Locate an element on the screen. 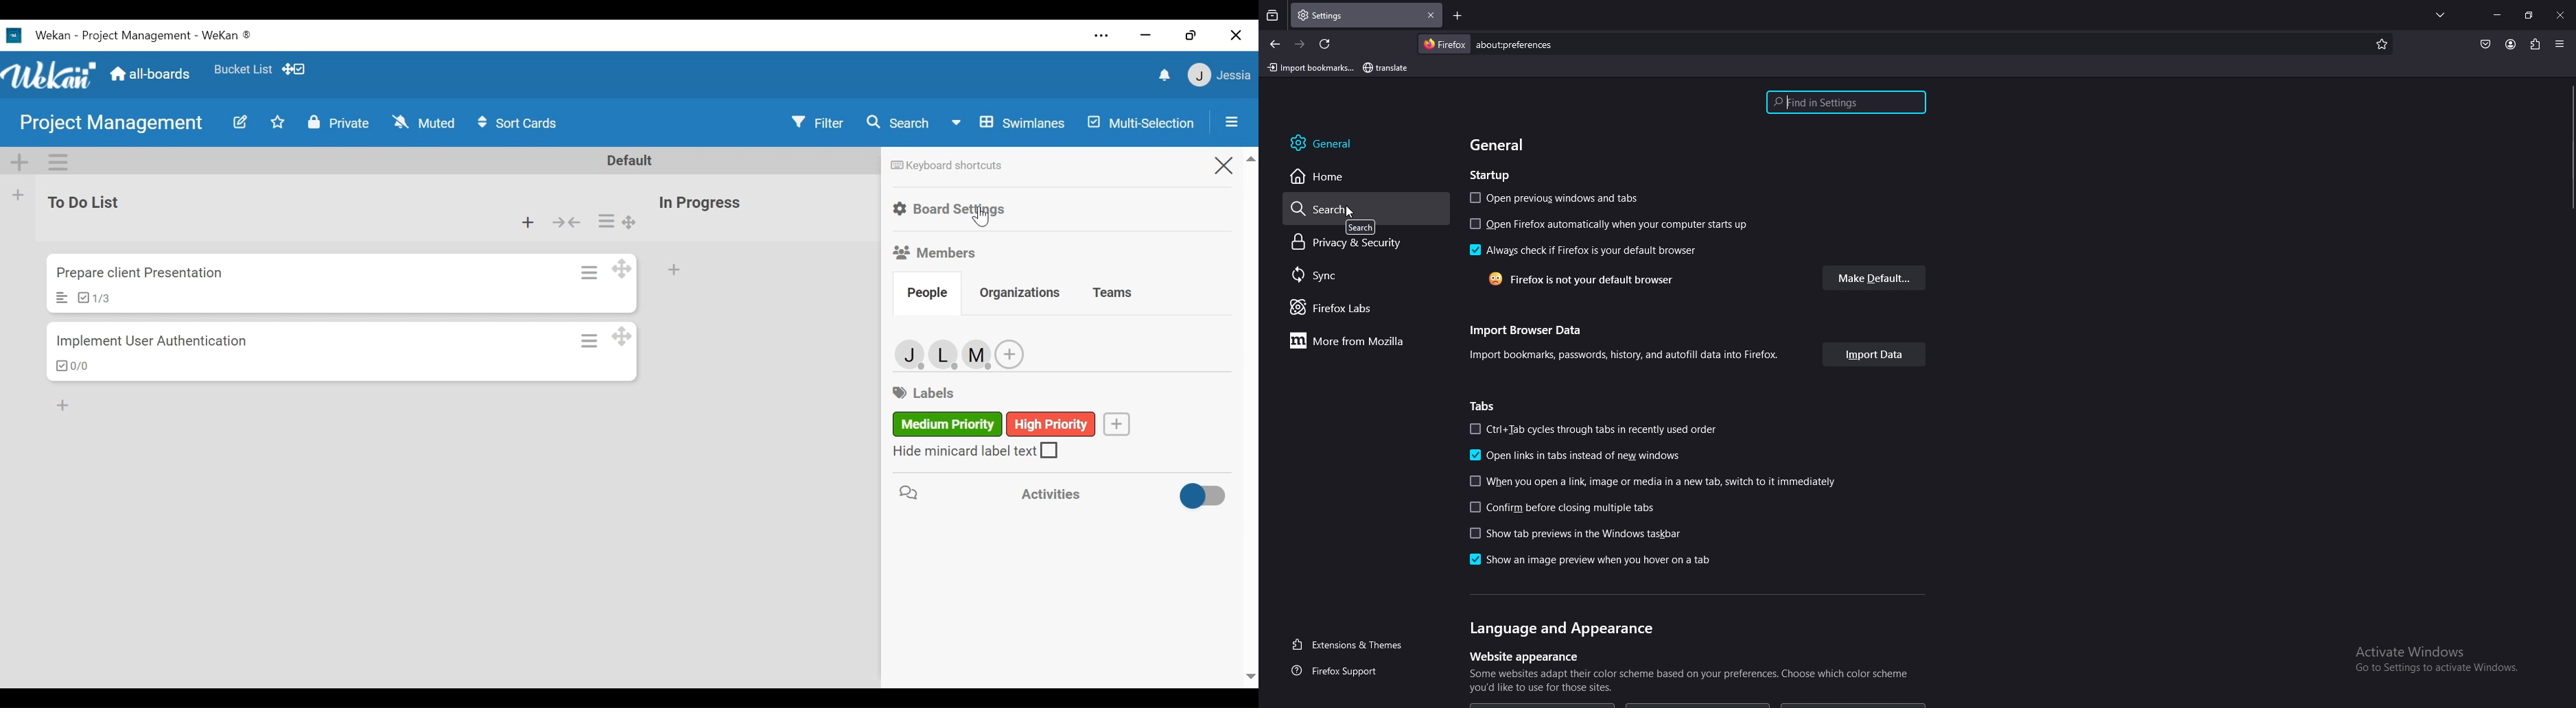 This screenshot has width=2576, height=728. List Name is located at coordinates (702, 203).